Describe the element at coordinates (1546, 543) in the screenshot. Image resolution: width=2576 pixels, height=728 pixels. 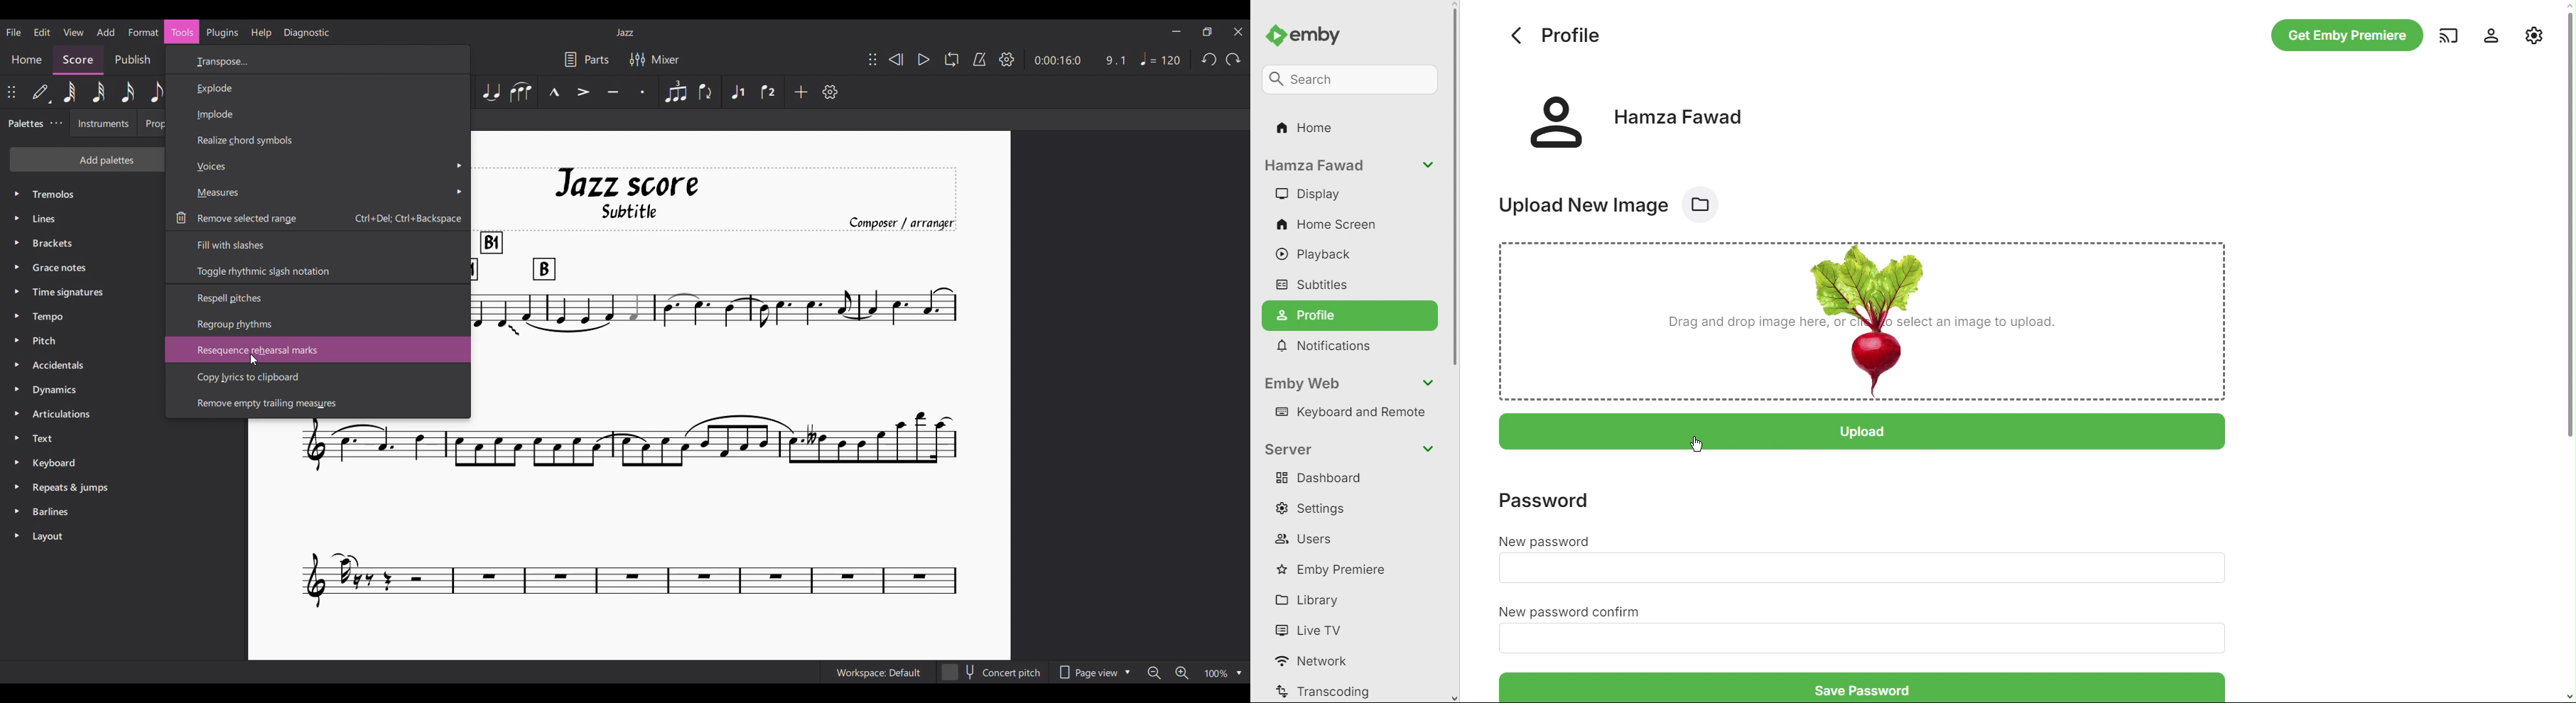
I see `New Password` at that location.